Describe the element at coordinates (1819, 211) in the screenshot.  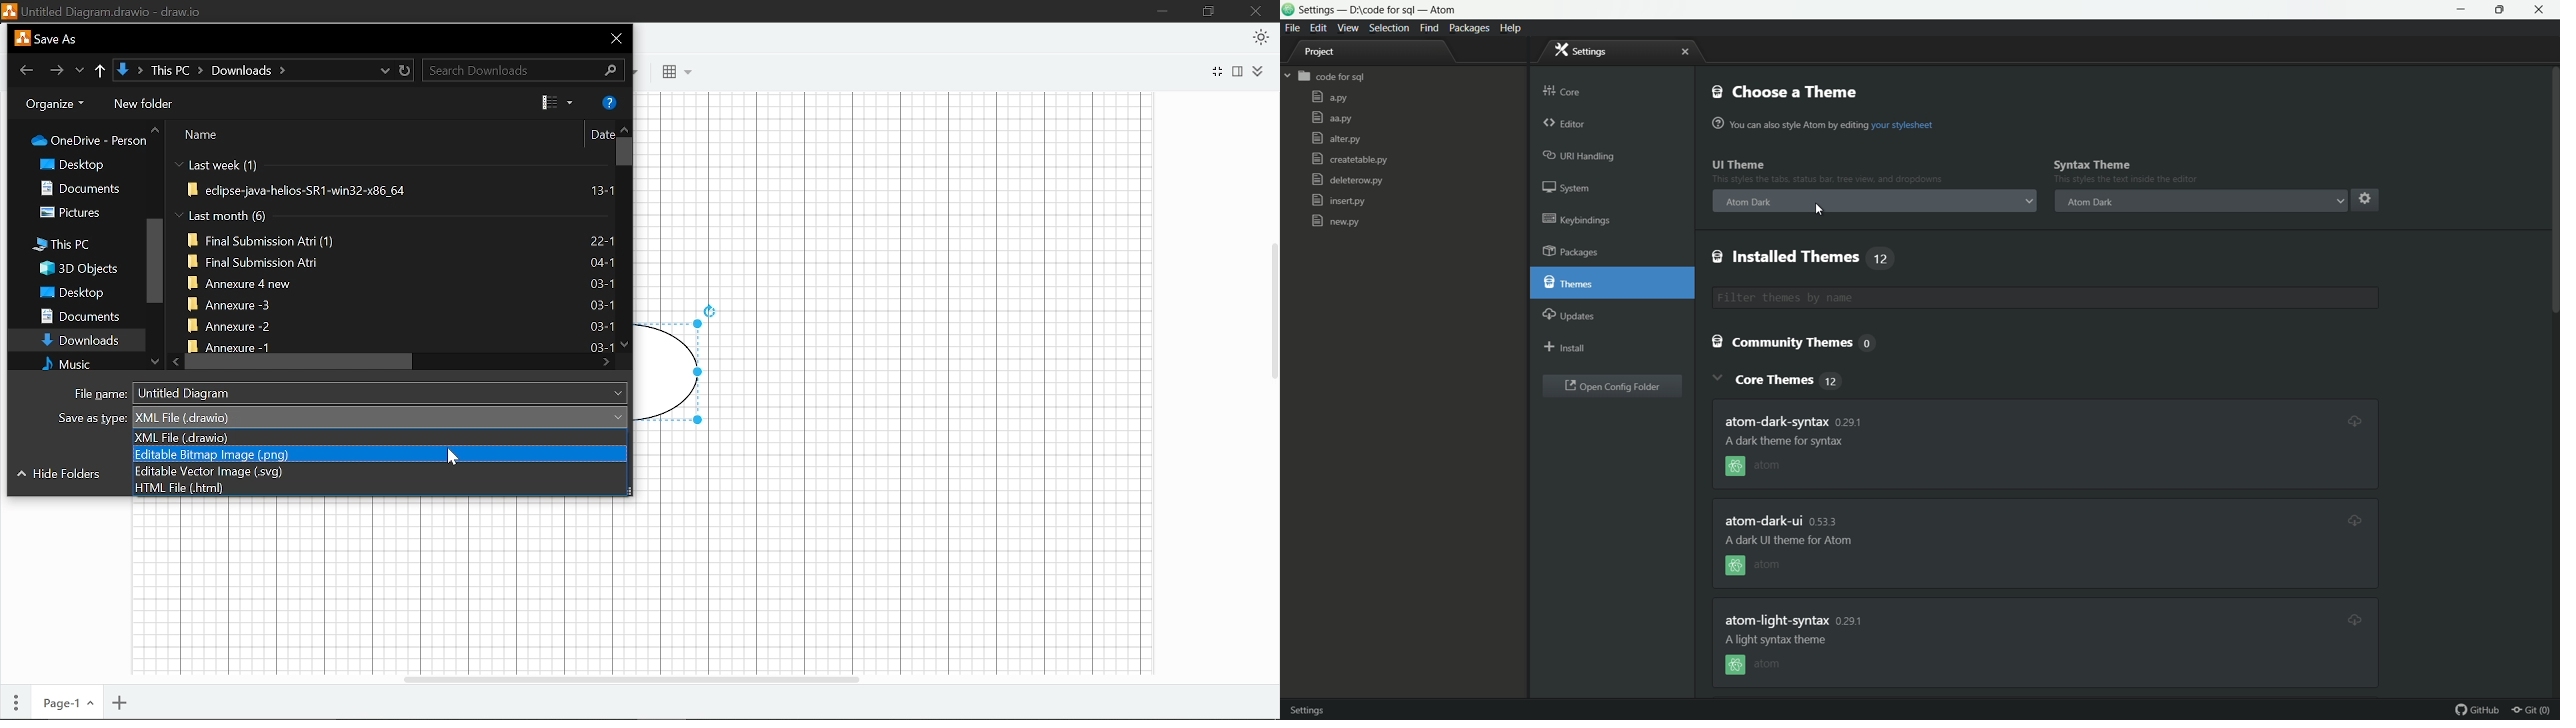
I see `cursor` at that location.